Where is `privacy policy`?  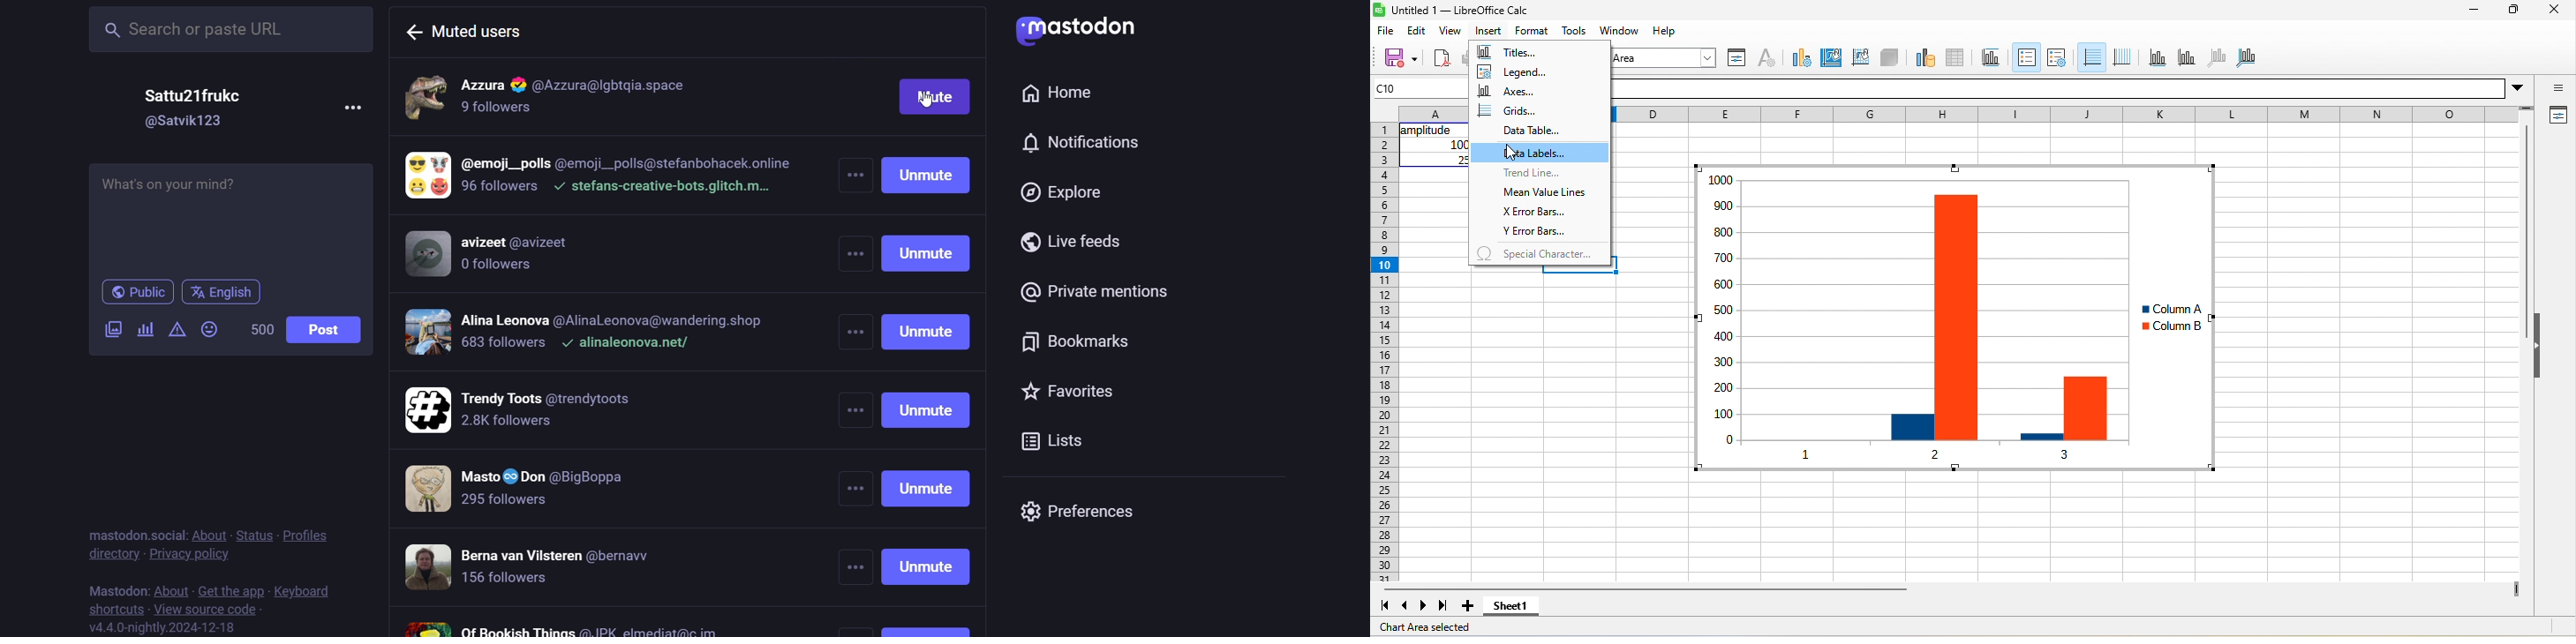
privacy policy is located at coordinates (190, 553).